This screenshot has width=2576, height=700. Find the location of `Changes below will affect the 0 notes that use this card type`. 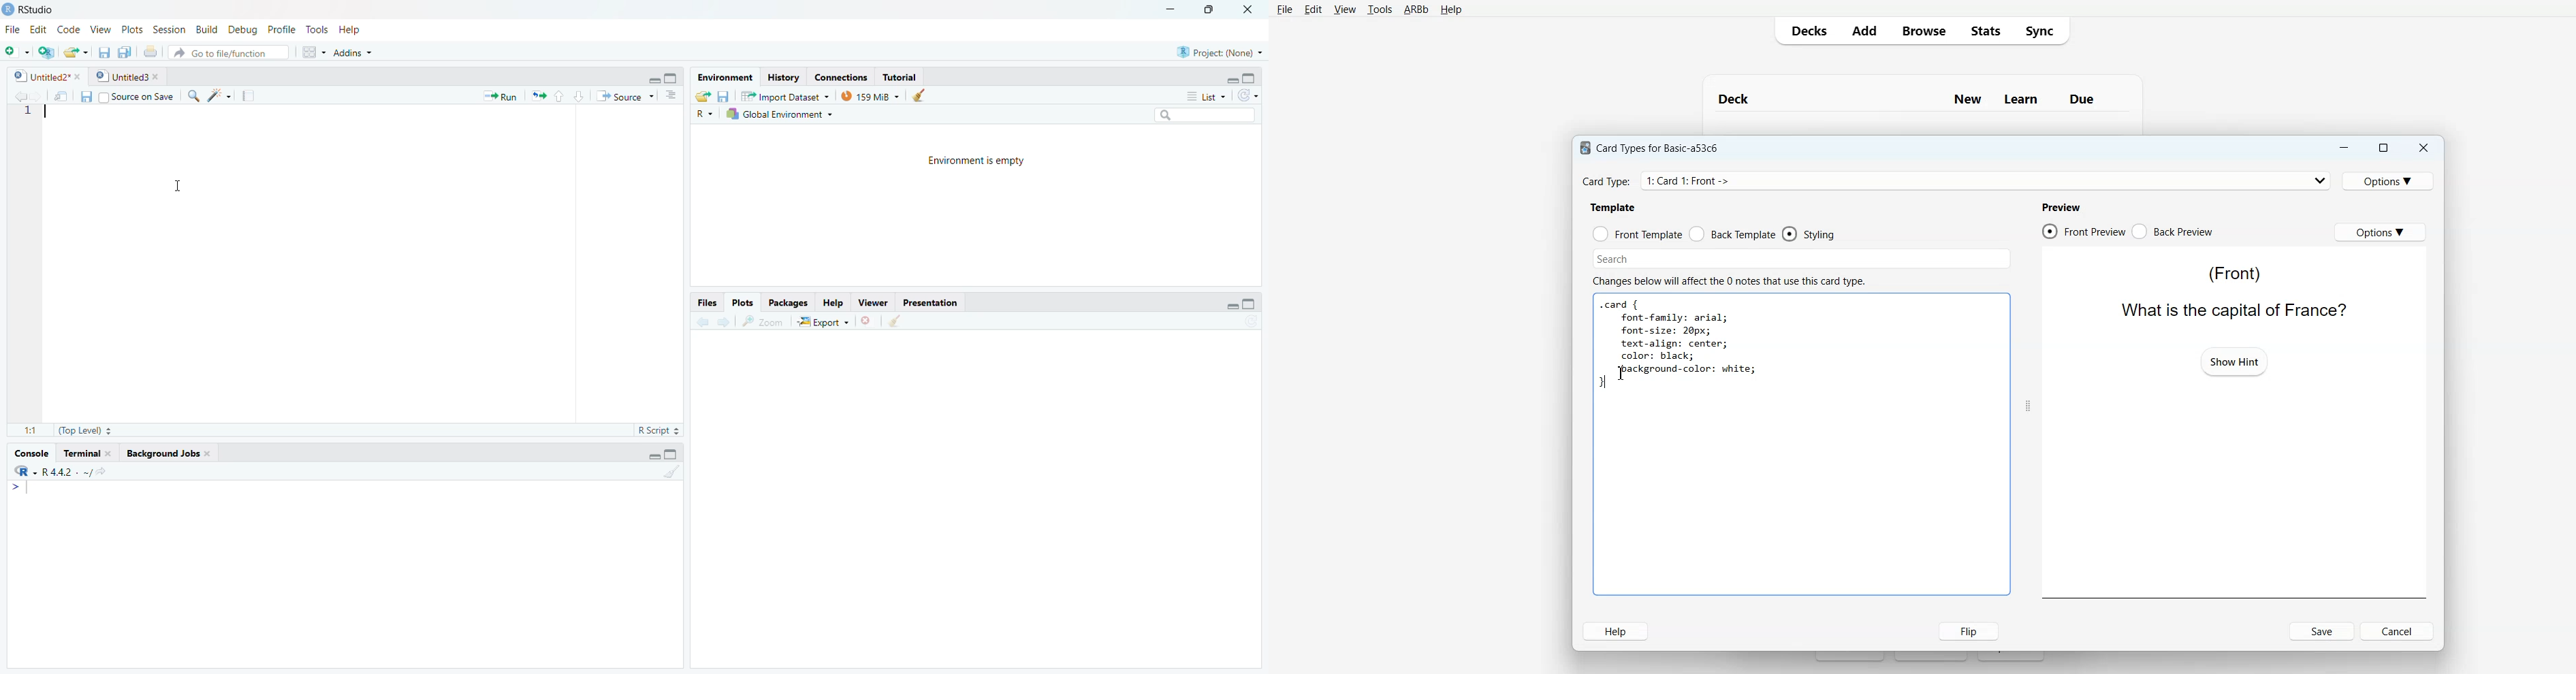

Changes below will affect the 0 notes that use this card type is located at coordinates (1734, 281).